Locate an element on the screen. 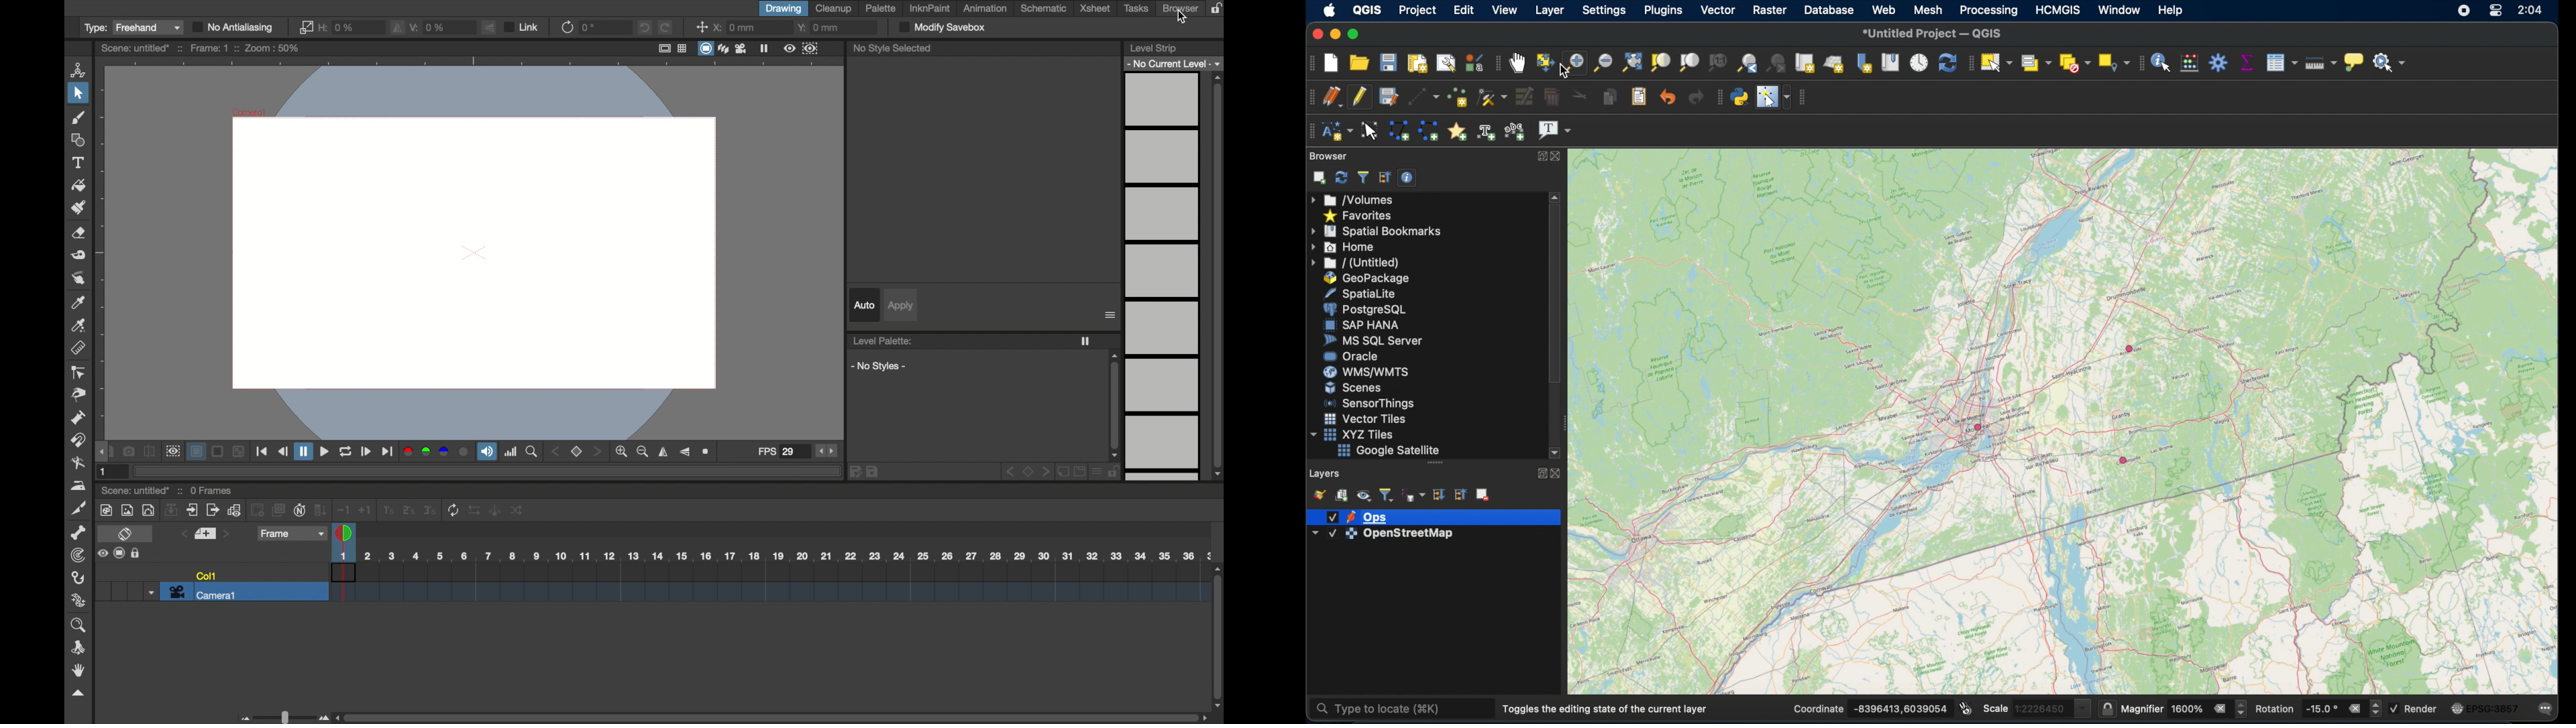 The height and width of the screenshot is (728, 2576). redo is located at coordinates (1694, 97).